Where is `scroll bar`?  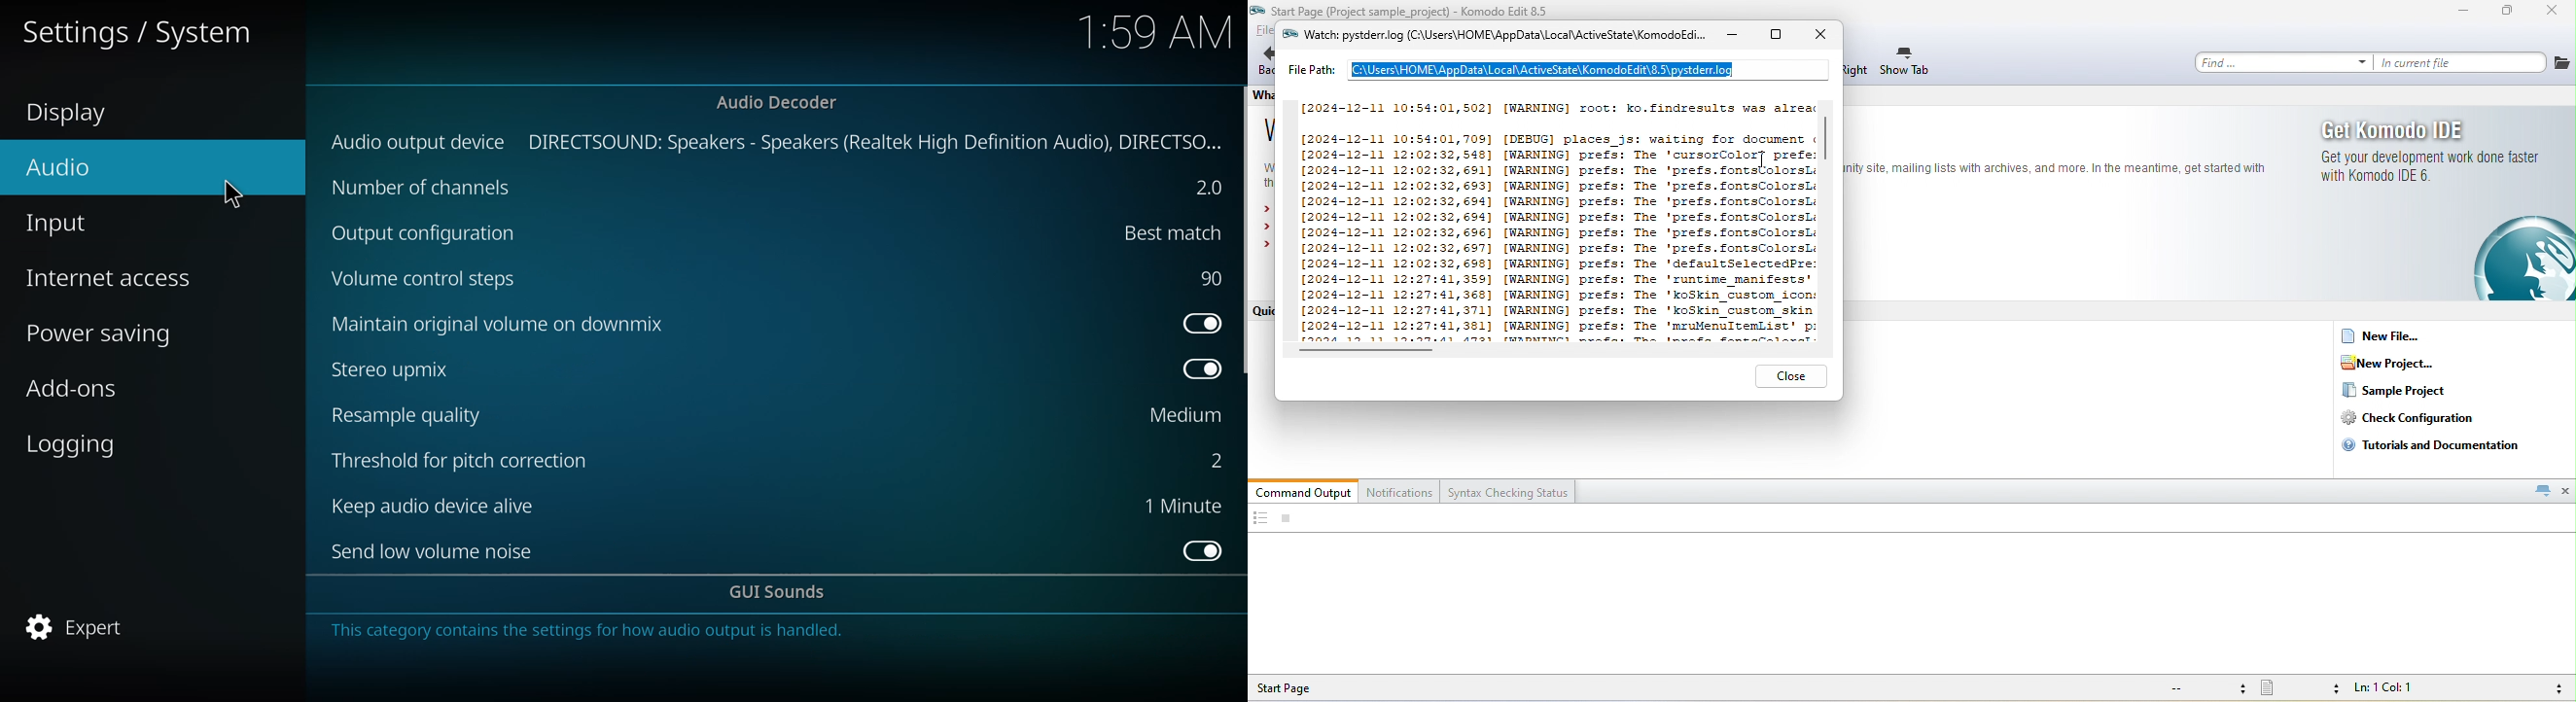 scroll bar is located at coordinates (1246, 233).